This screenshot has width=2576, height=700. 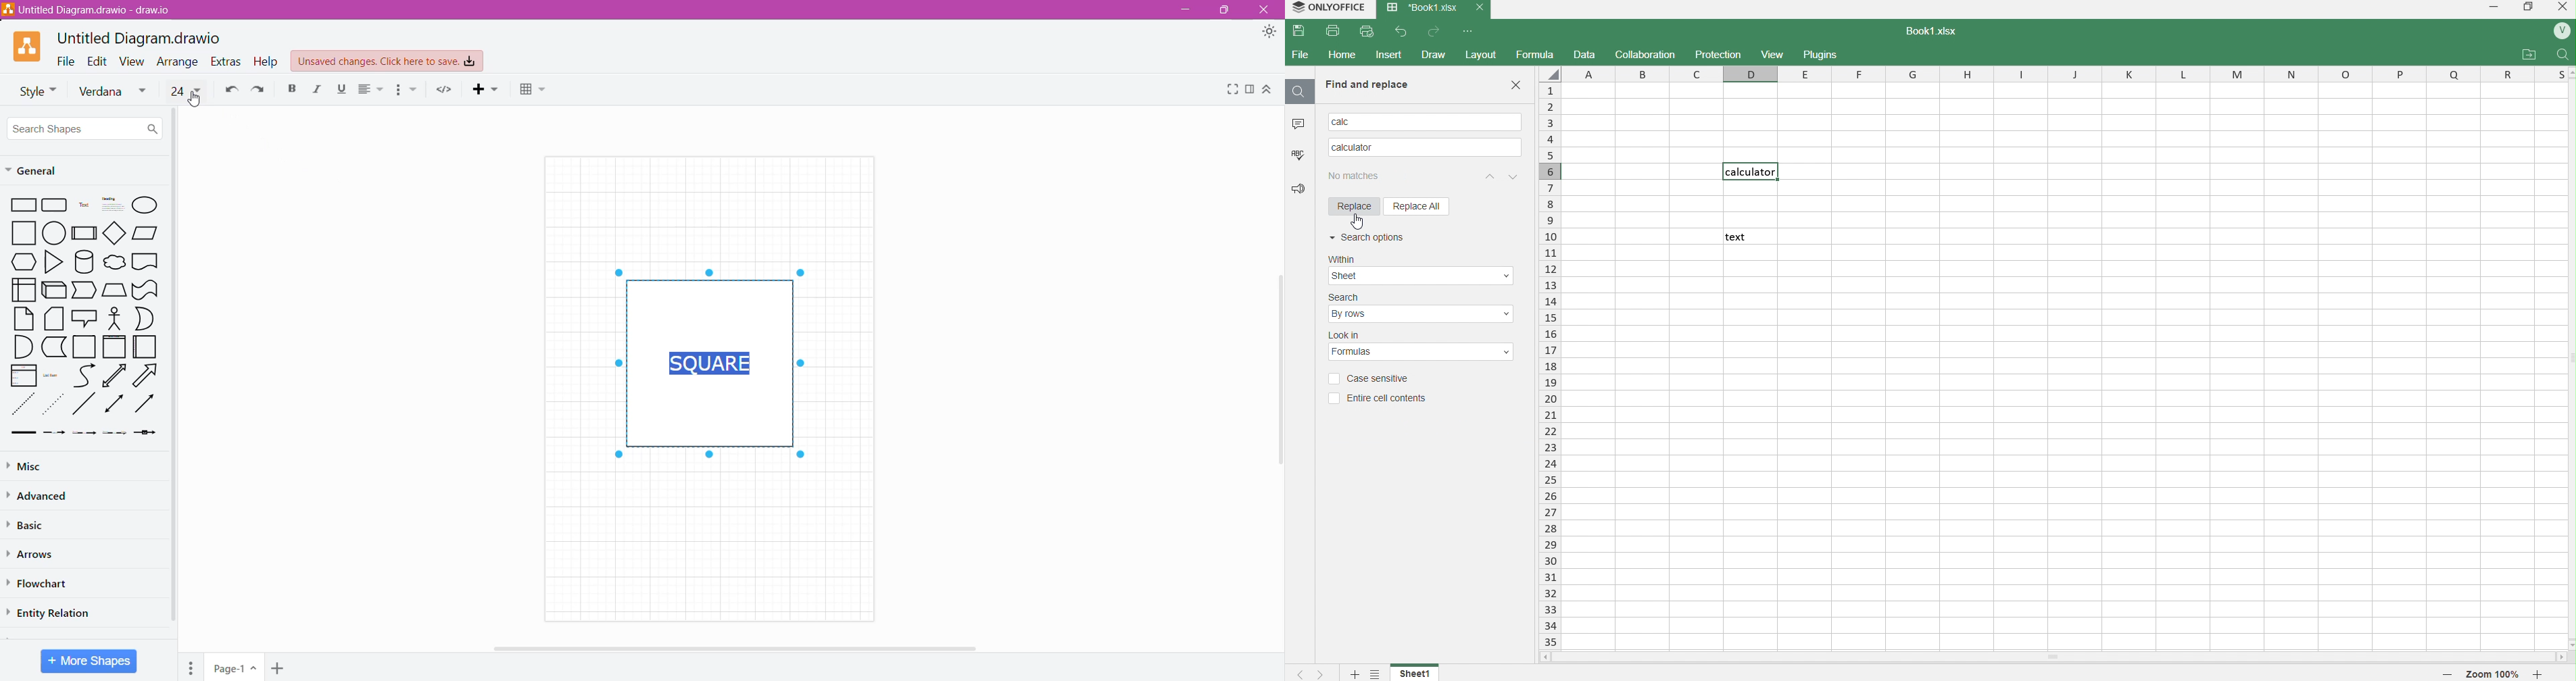 I want to click on Shape with Text, so click(x=705, y=365).